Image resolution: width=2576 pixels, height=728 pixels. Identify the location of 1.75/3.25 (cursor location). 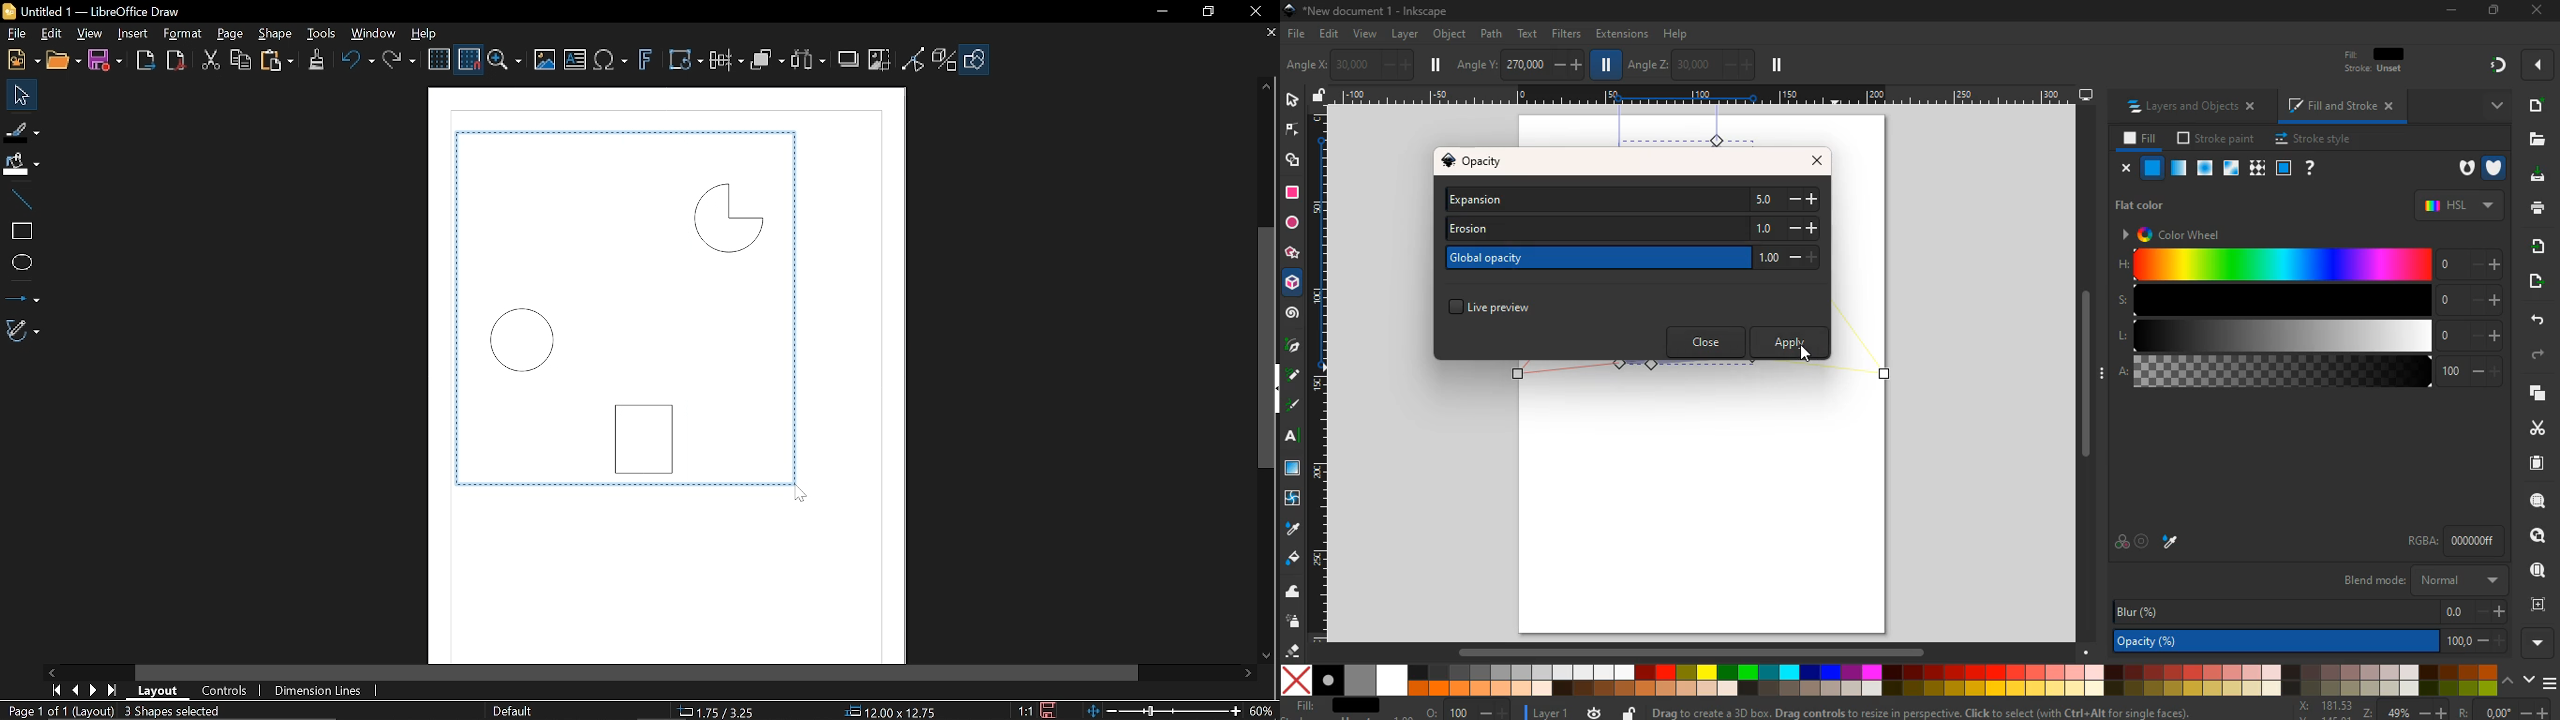
(721, 709).